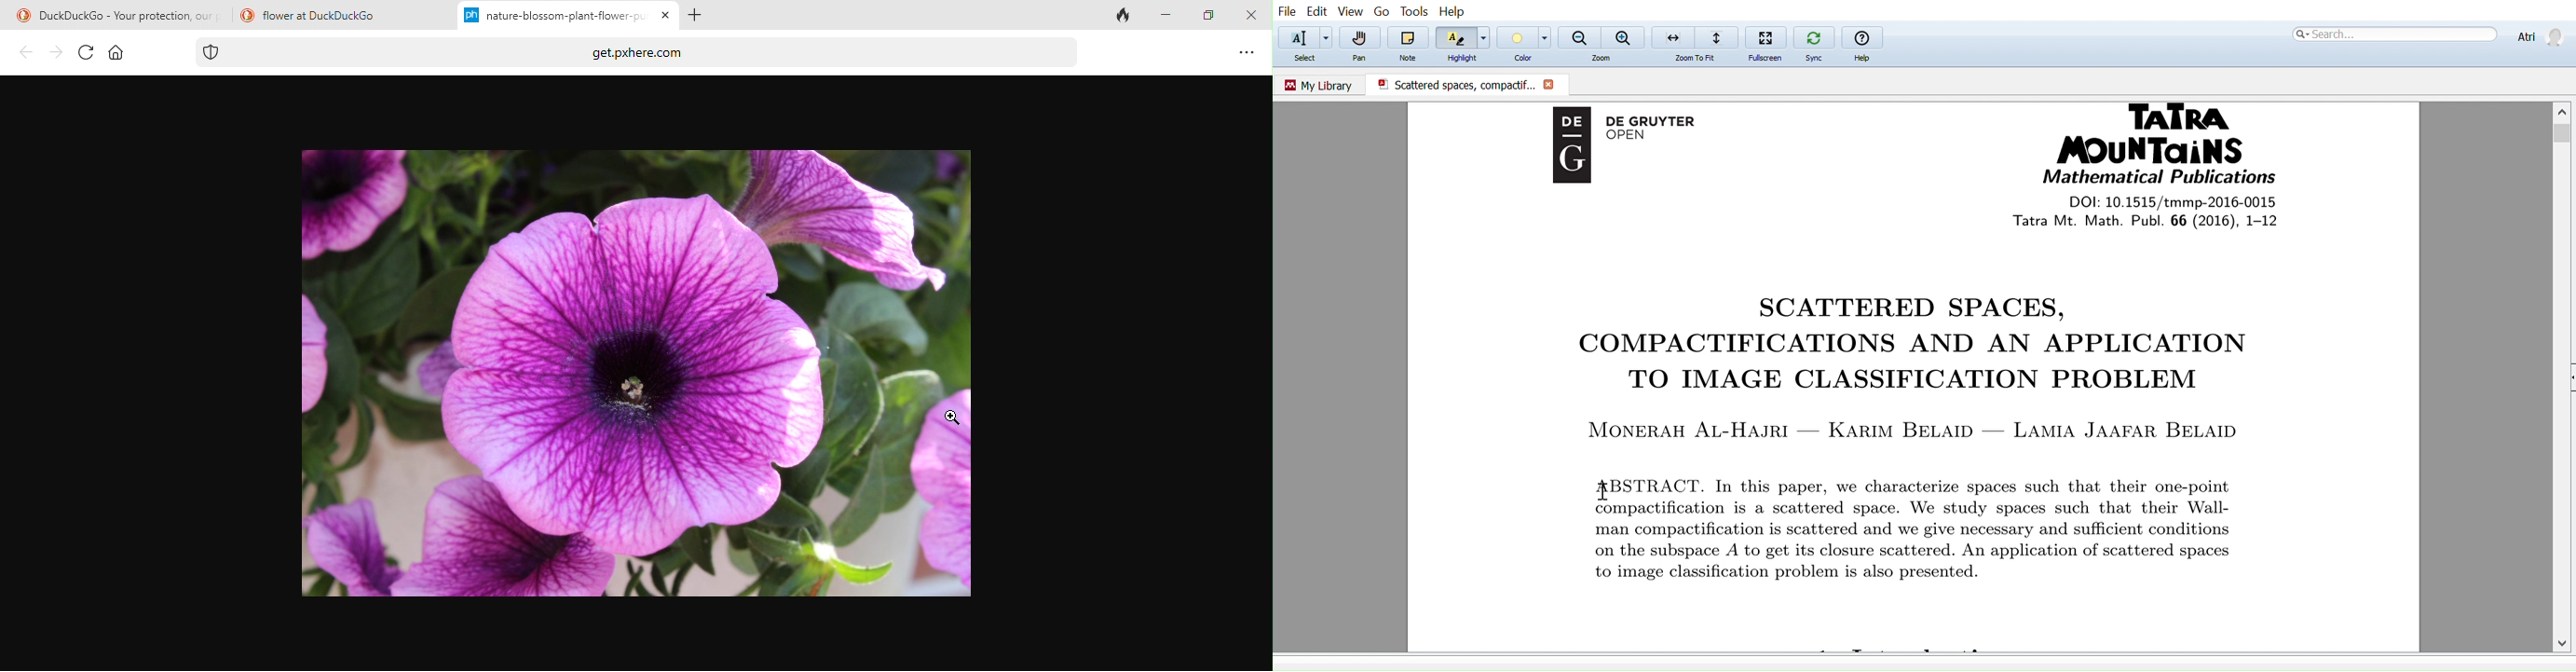  Describe the element at coordinates (1451, 84) in the screenshot. I see `Scattered spaces, compactific.` at that location.